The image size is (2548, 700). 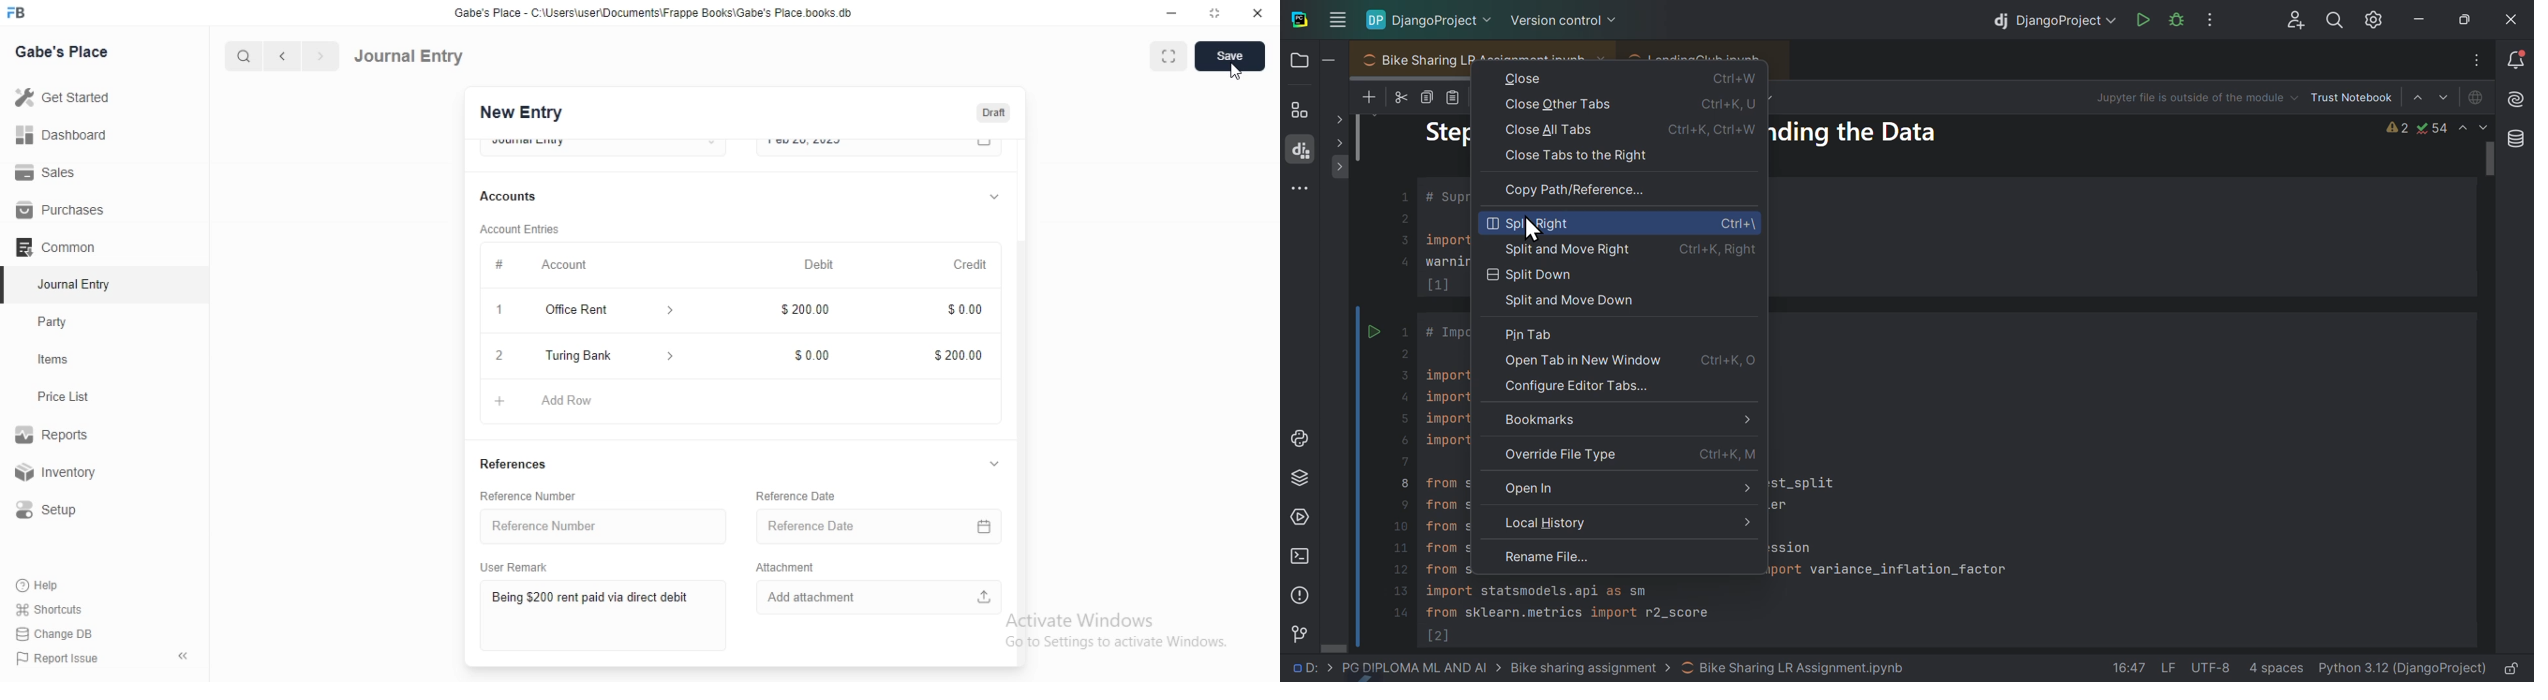 What do you see at coordinates (957, 357) in the screenshot?
I see `$200.00` at bounding box center [957, 357].